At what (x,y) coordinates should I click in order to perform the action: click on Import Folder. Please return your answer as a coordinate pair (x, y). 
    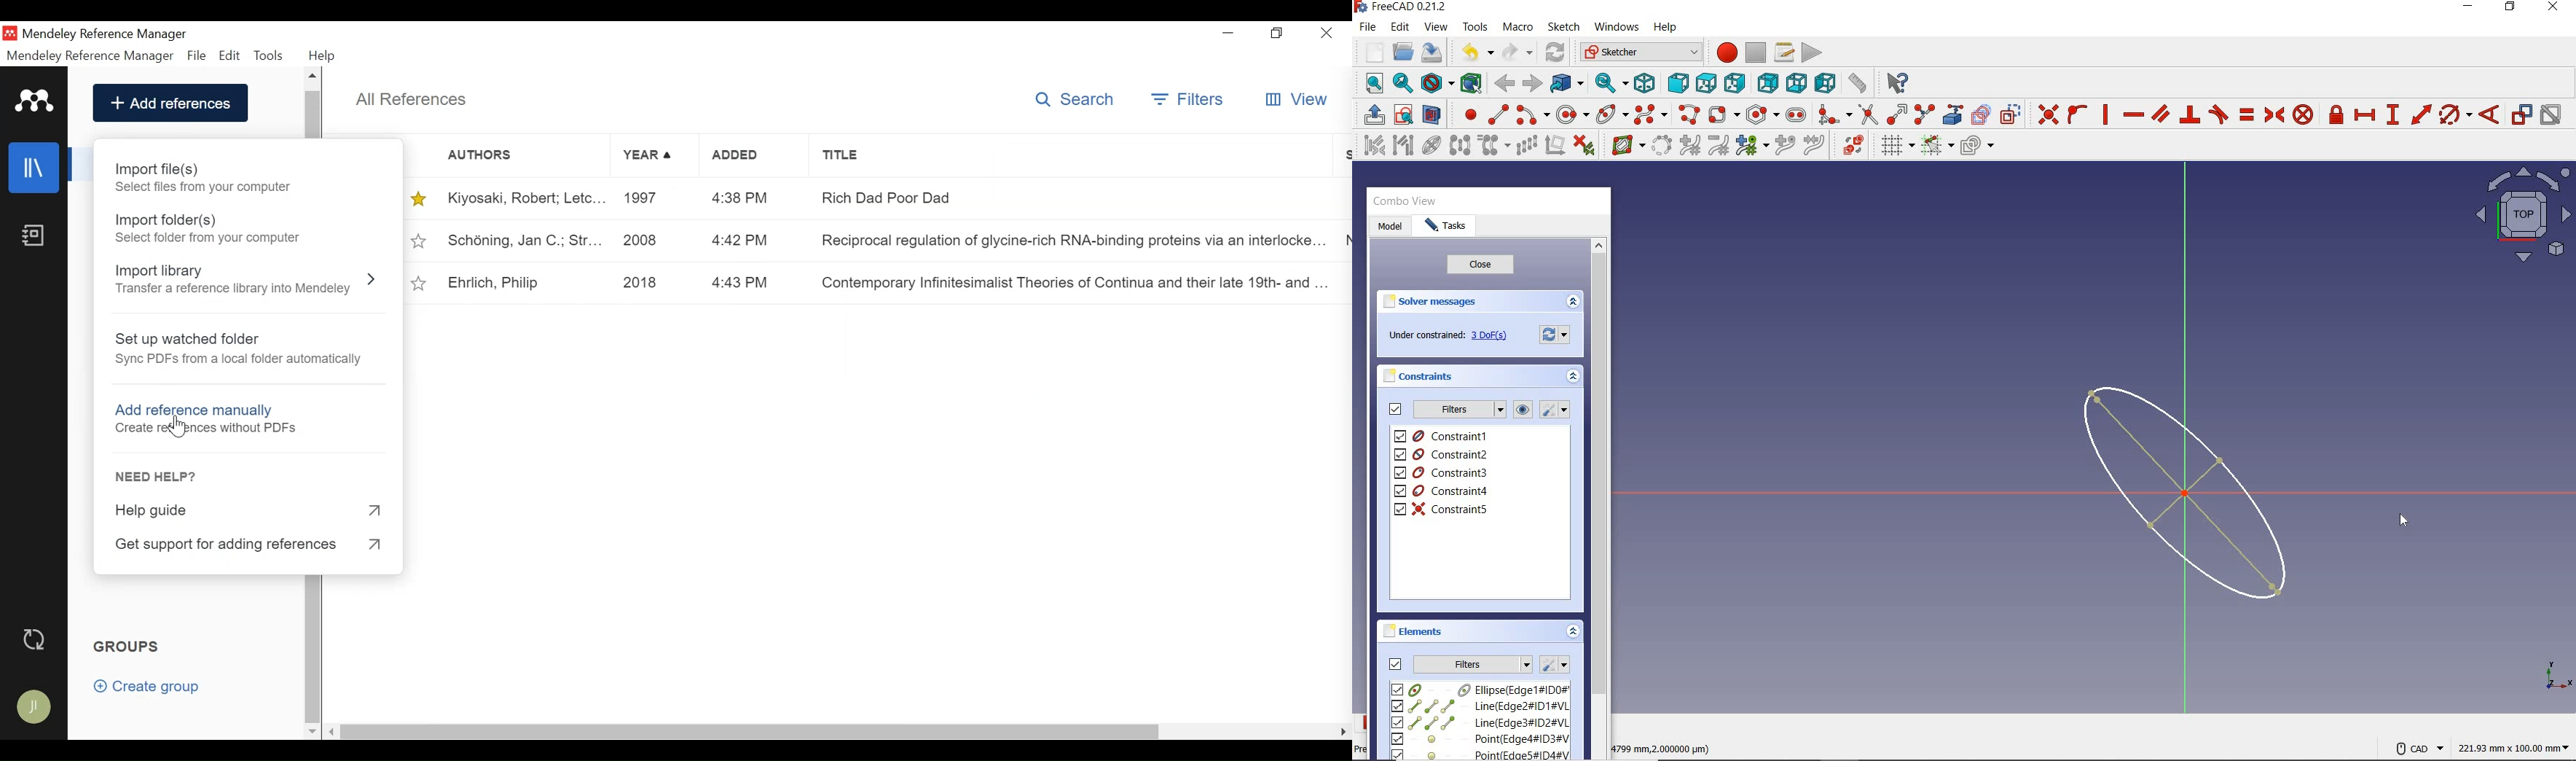
    Looking at the image, I should click on (173, 219).